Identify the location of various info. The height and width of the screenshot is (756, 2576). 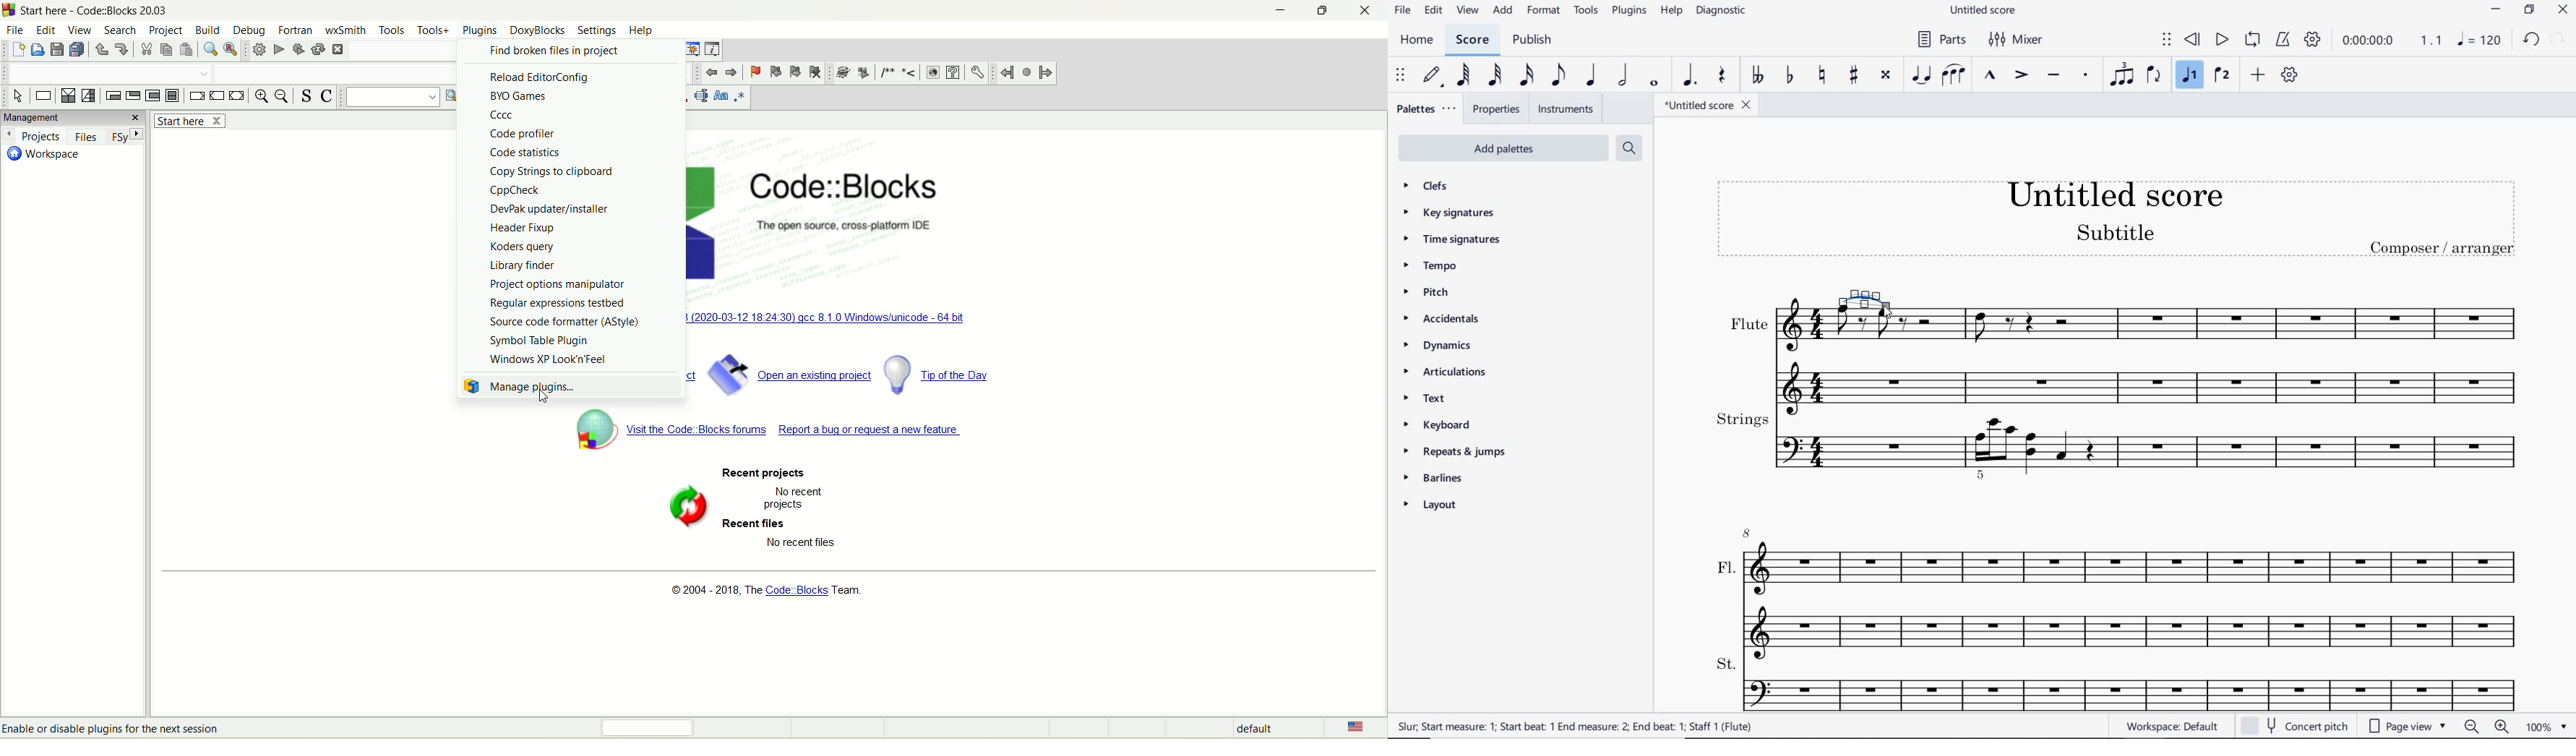
(713, 48).